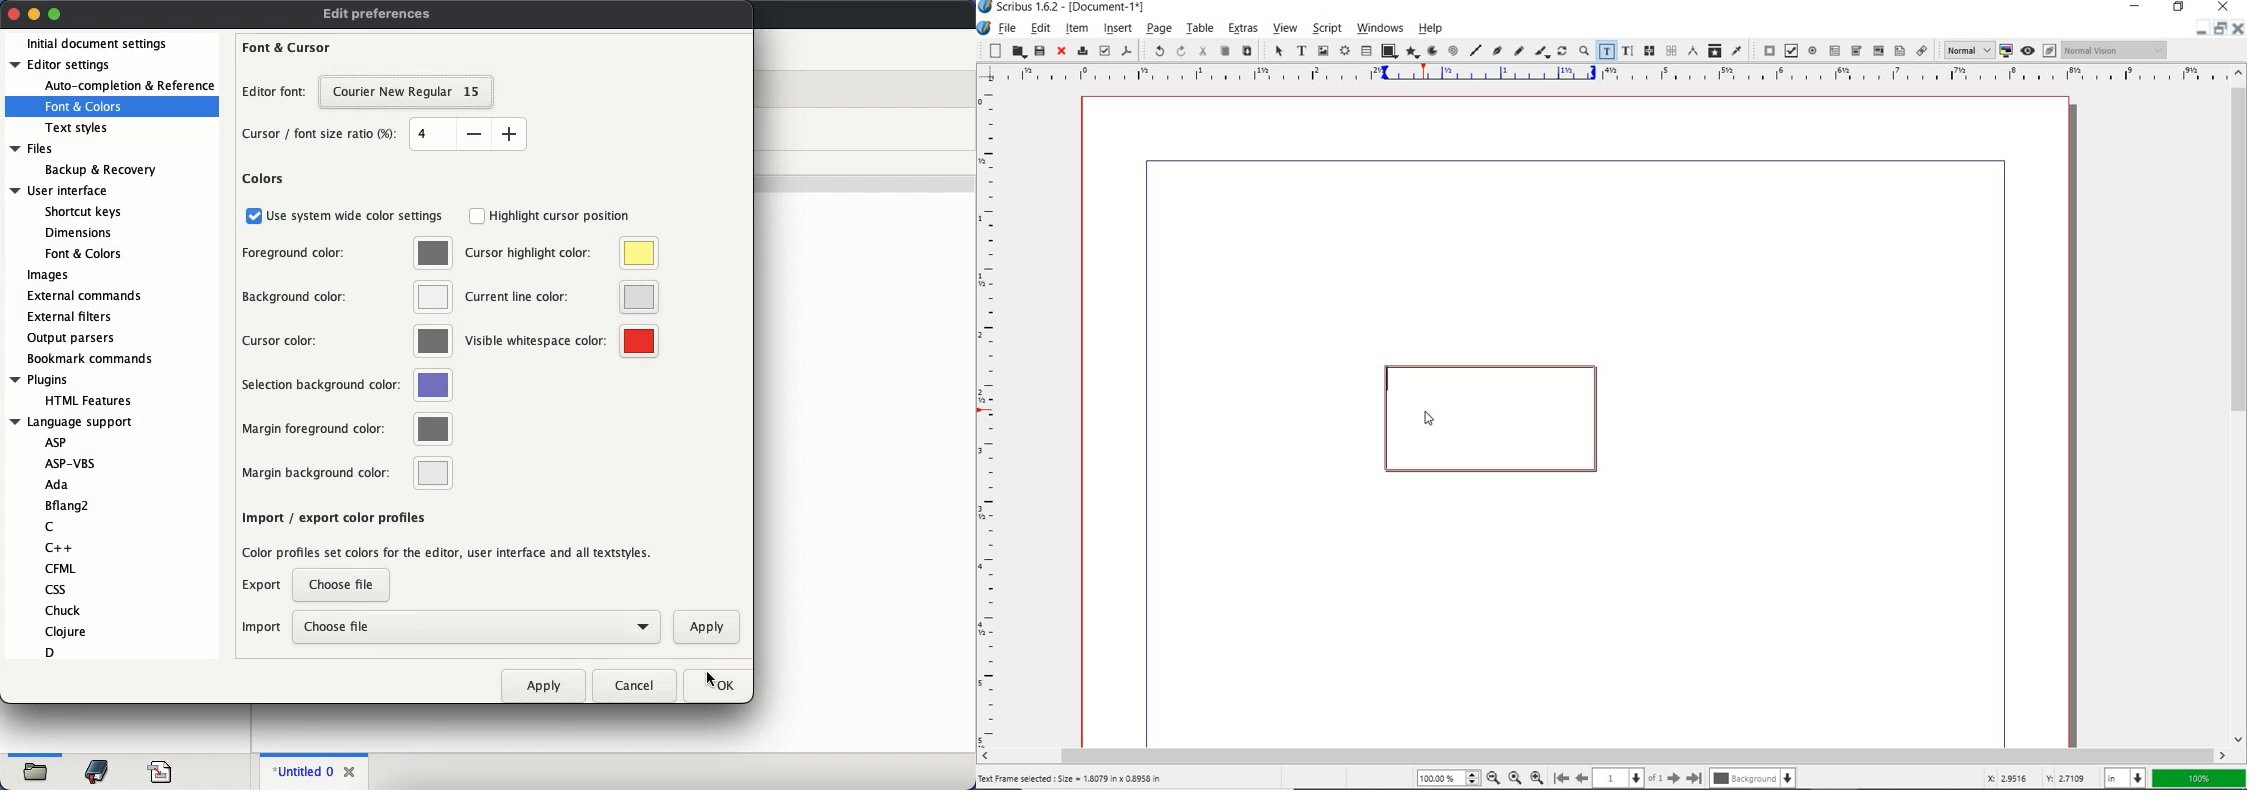 This screenshot has width=2268, height=812. Describe the element at coordinates (87, 360) in the screenshot. I see `bookmark command` at that location.